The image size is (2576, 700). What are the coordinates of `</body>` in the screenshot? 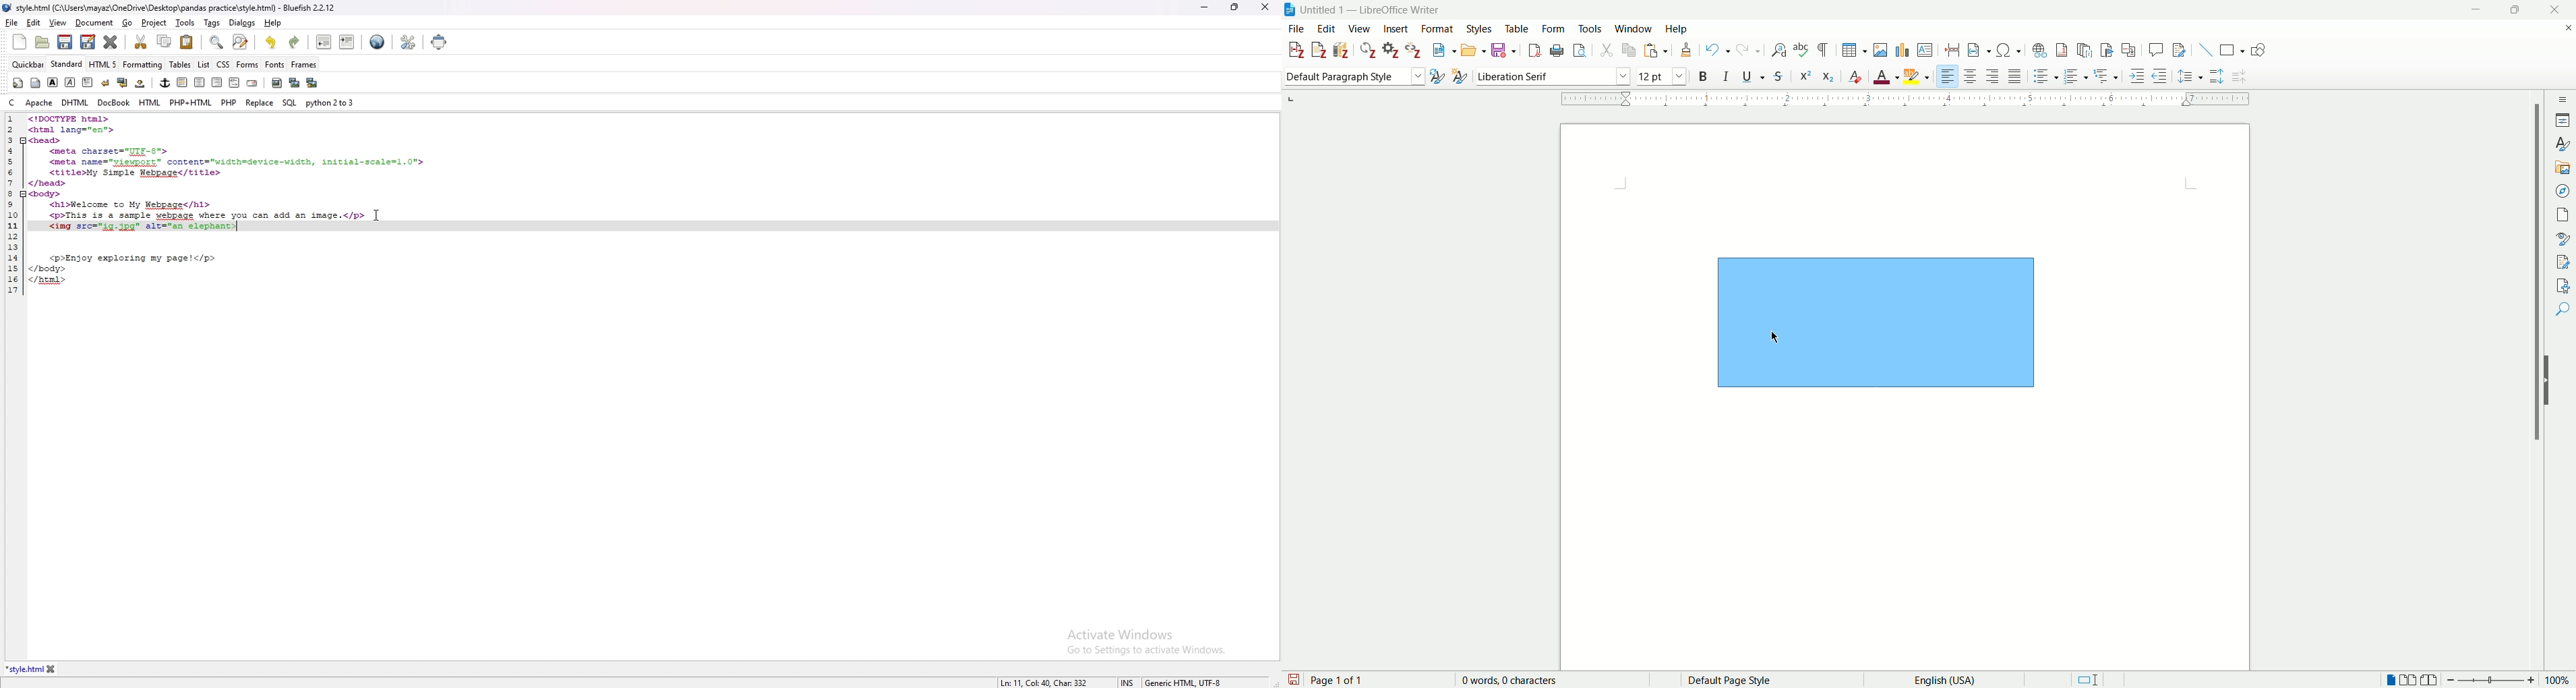 It's located at (47, 269).